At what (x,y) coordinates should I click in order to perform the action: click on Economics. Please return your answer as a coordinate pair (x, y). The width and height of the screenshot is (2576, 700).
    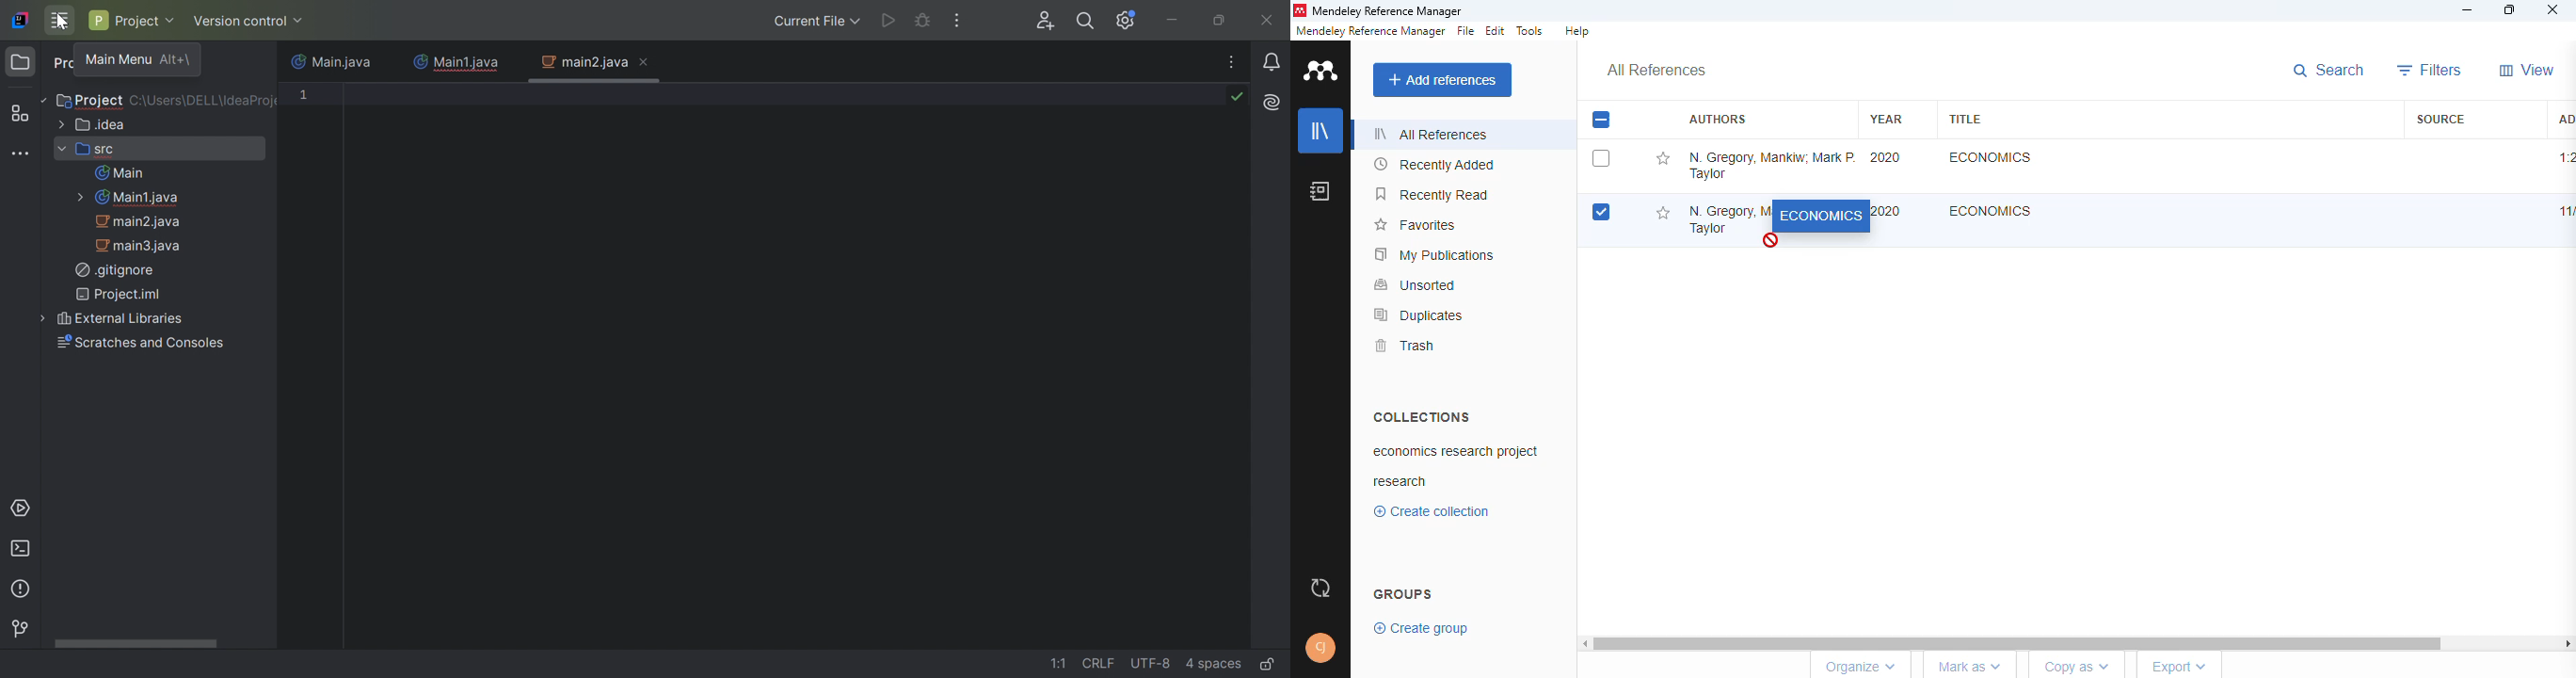
    Looking at the image, I should click on (1988, 157).